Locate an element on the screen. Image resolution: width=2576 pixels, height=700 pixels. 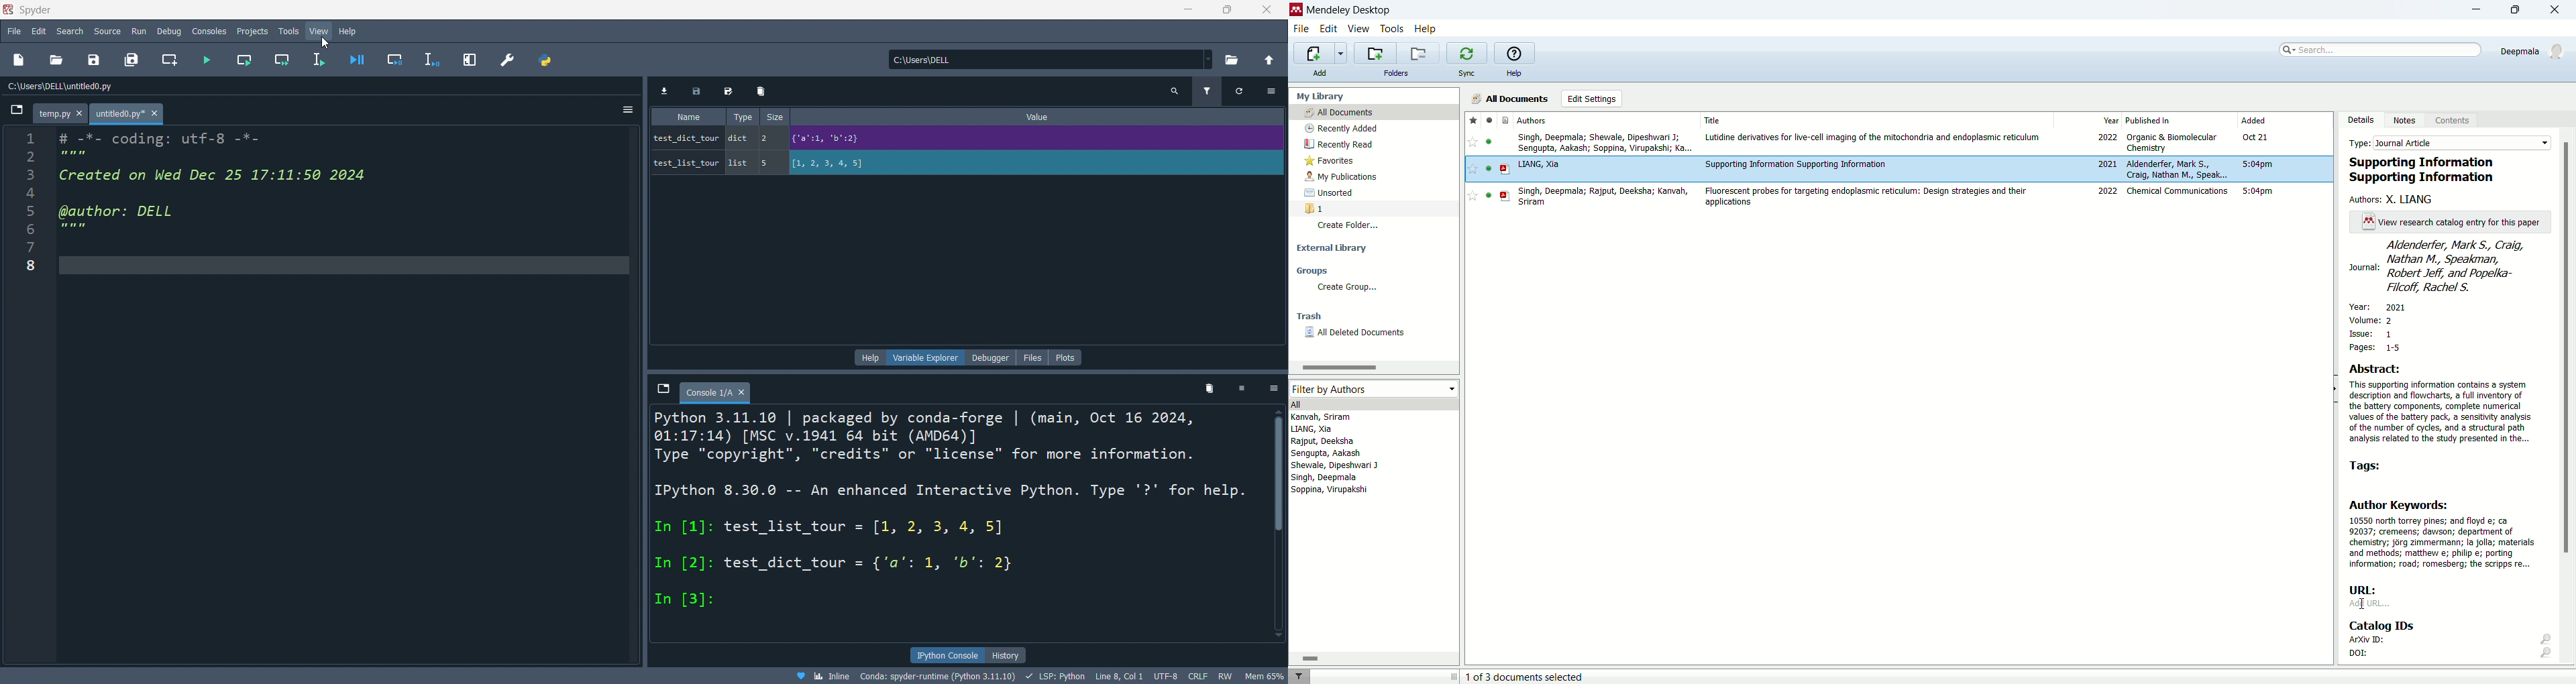
save is located at coordinates (98, 58).